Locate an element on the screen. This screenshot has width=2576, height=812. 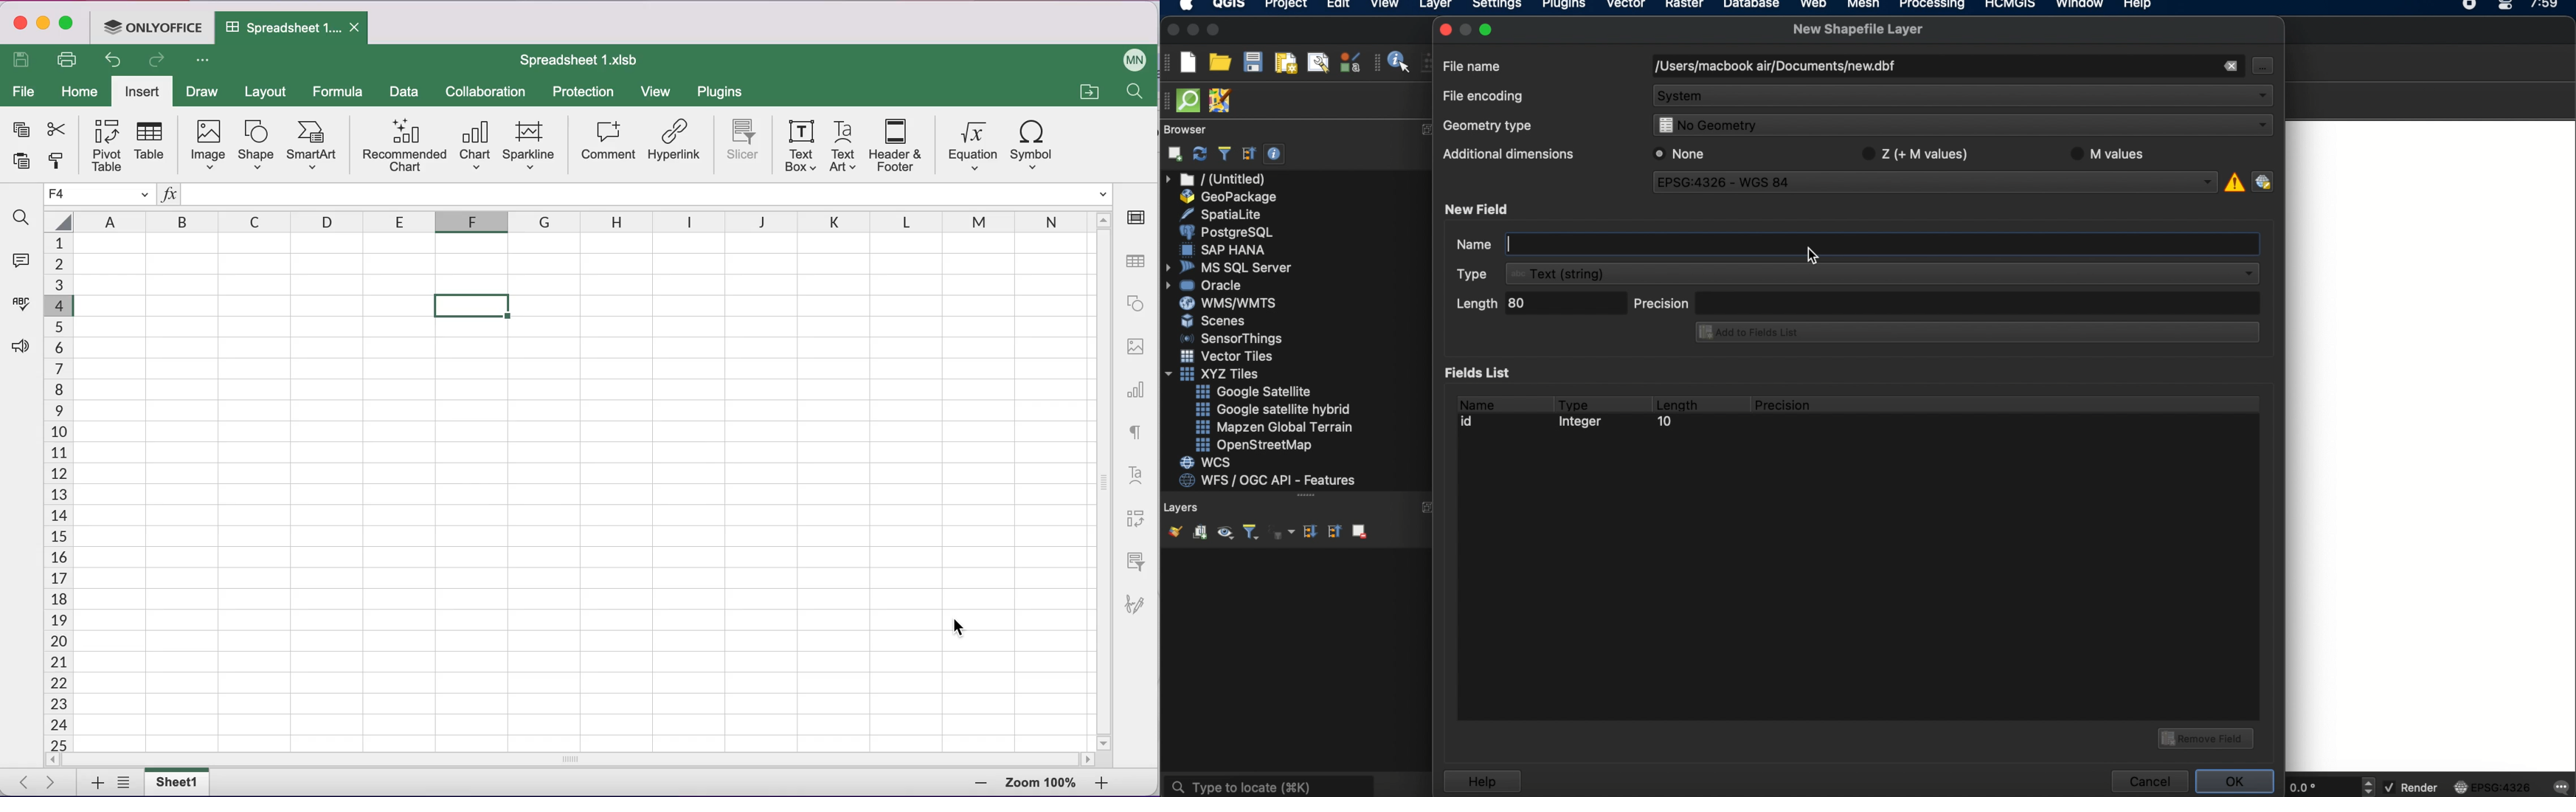
collapse all is located at coordinates (1249, 153).